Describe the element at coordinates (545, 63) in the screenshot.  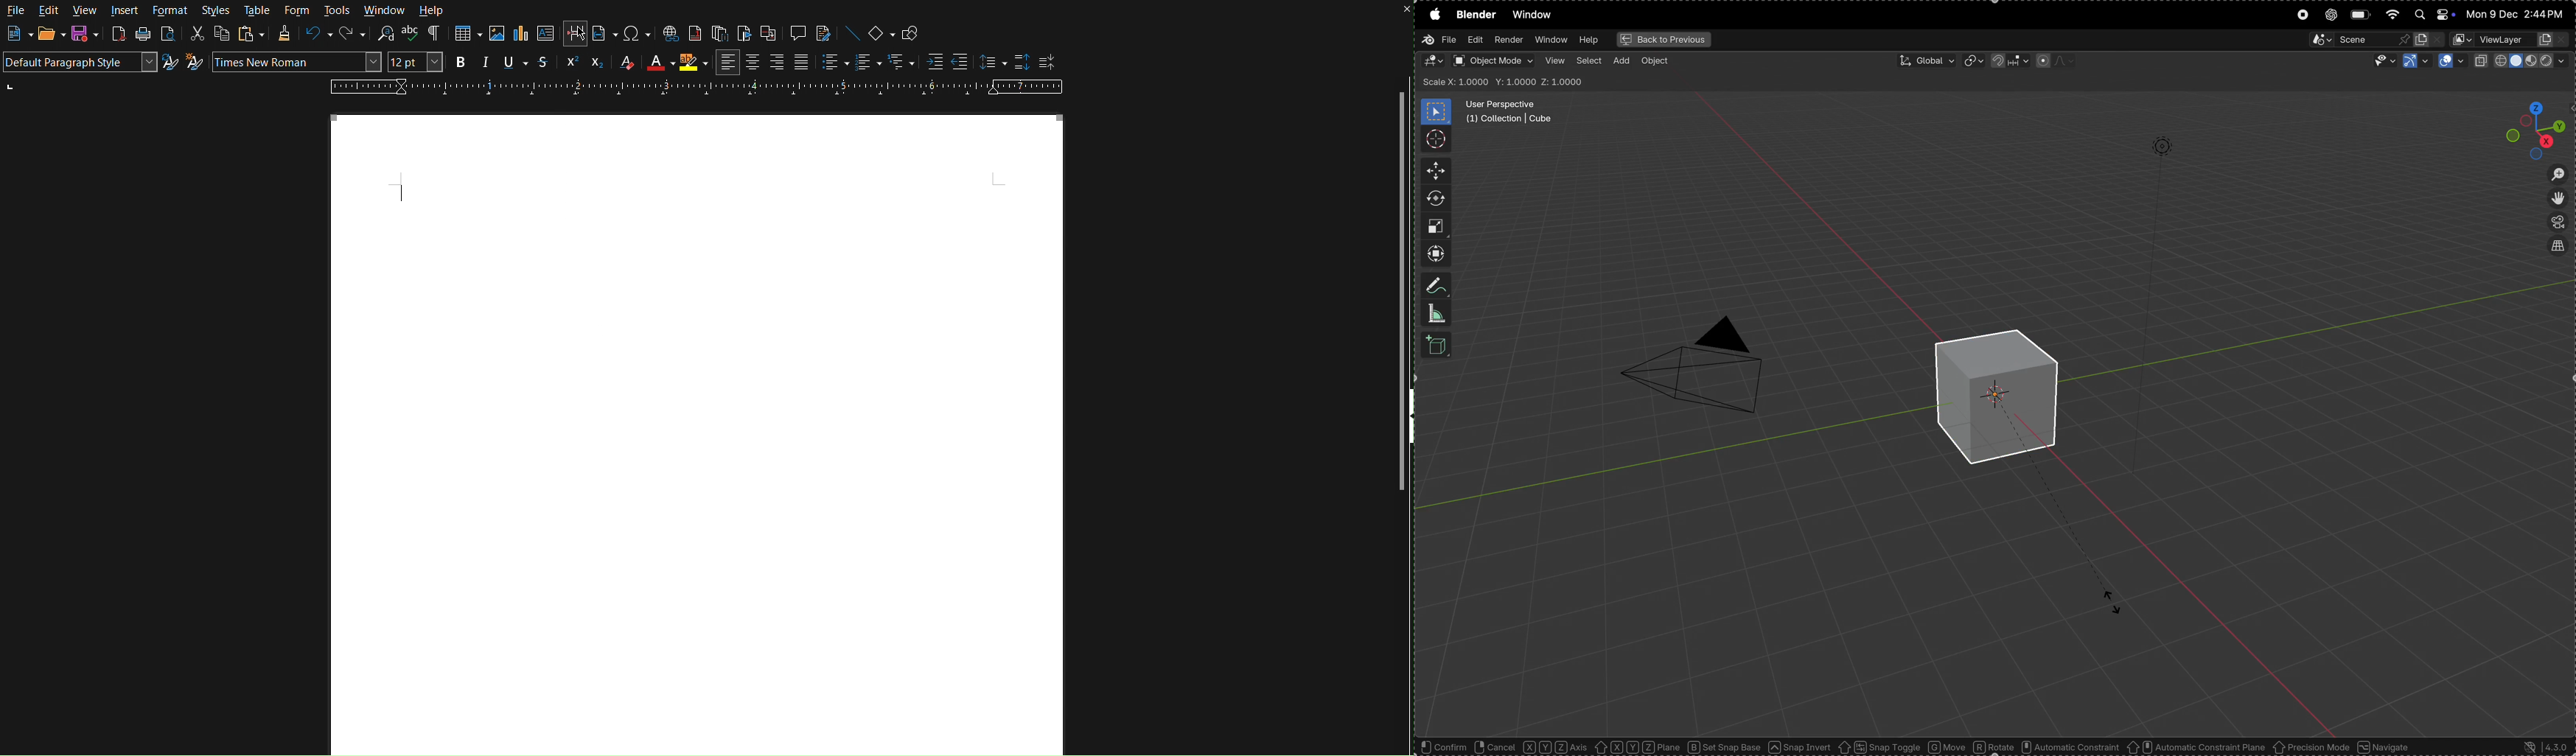
I see `Strikethrough` at that location.